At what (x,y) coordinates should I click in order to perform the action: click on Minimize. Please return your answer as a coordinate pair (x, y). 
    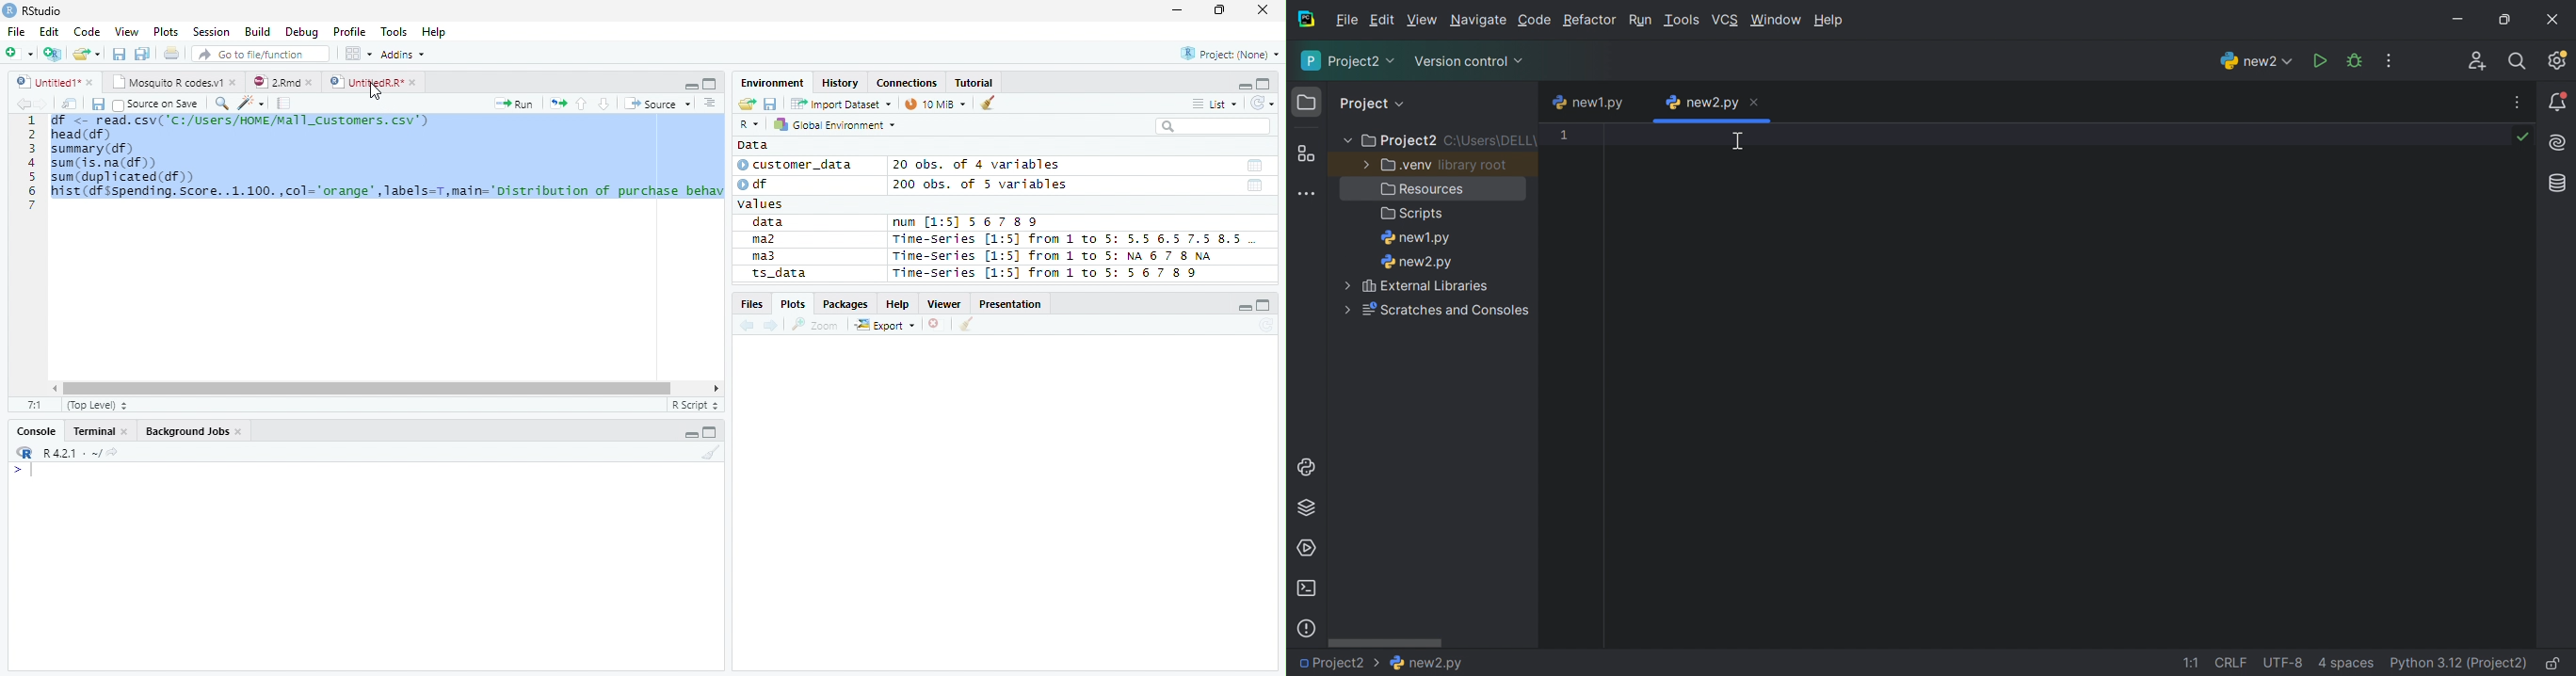
    Looking at the image, I should click on (692, 432).